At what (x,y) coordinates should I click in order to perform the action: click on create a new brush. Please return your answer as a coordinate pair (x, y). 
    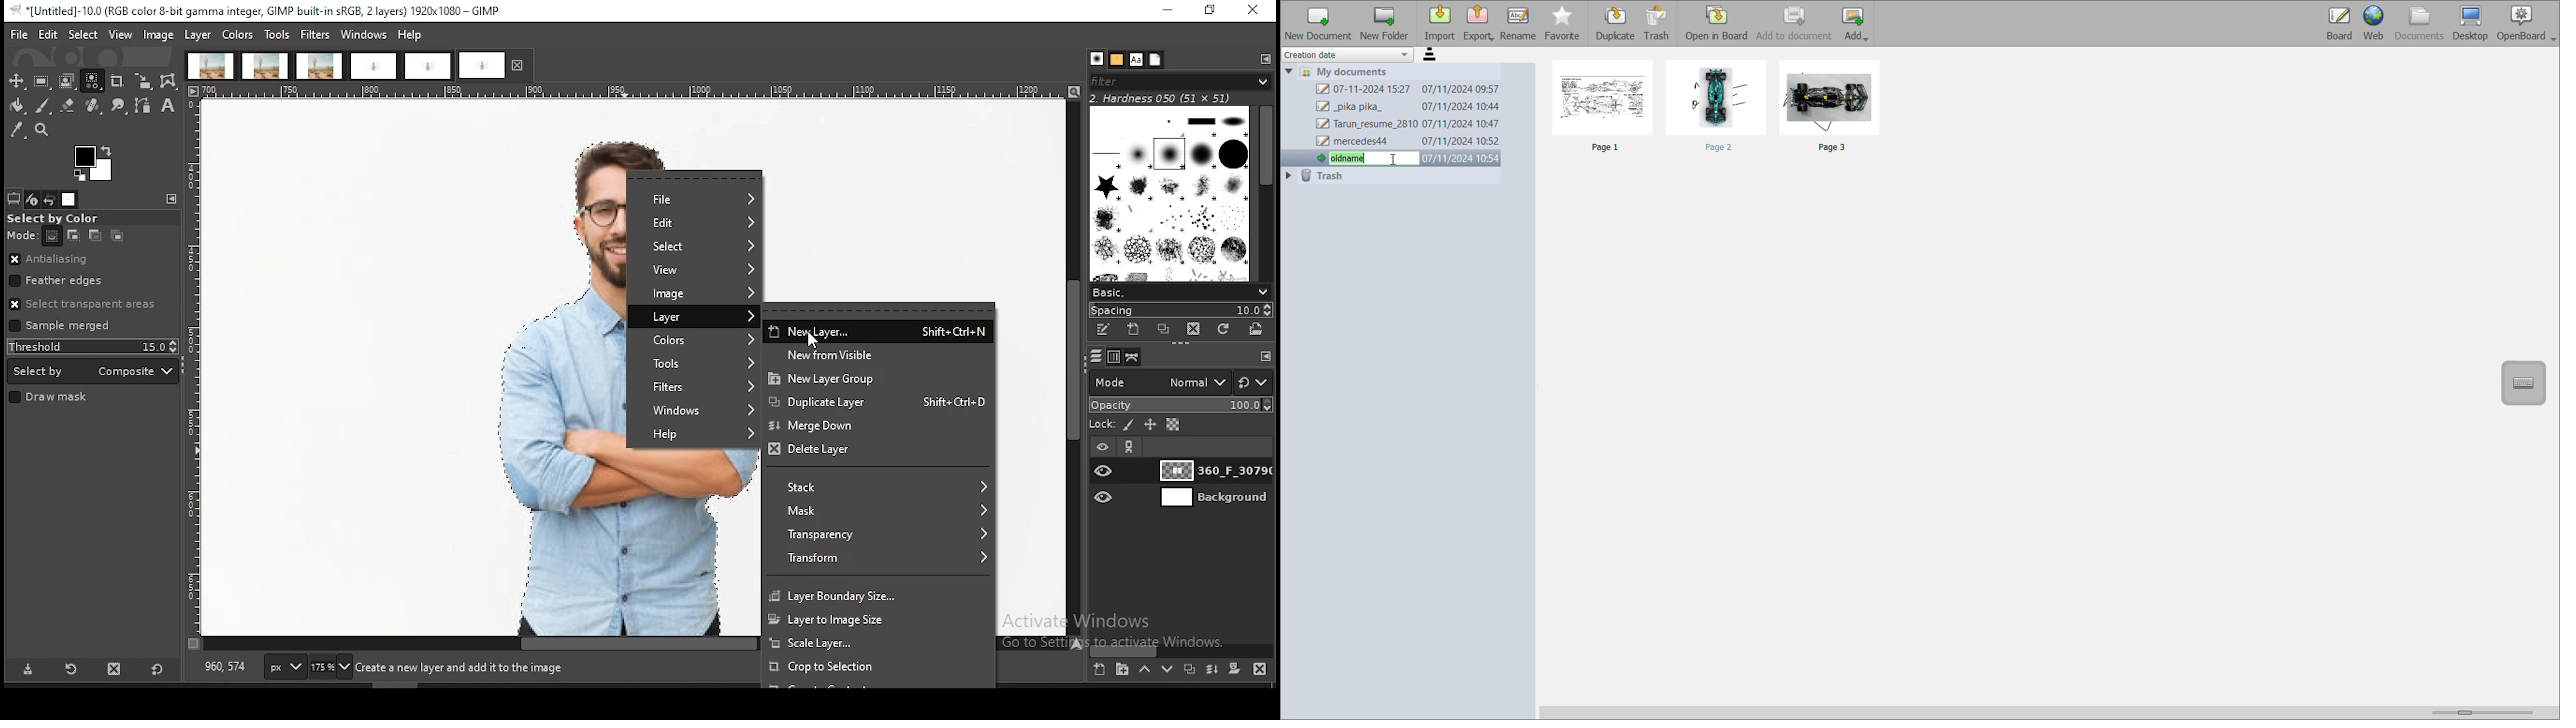
    Looking at the image, I should click on (1134, 330).